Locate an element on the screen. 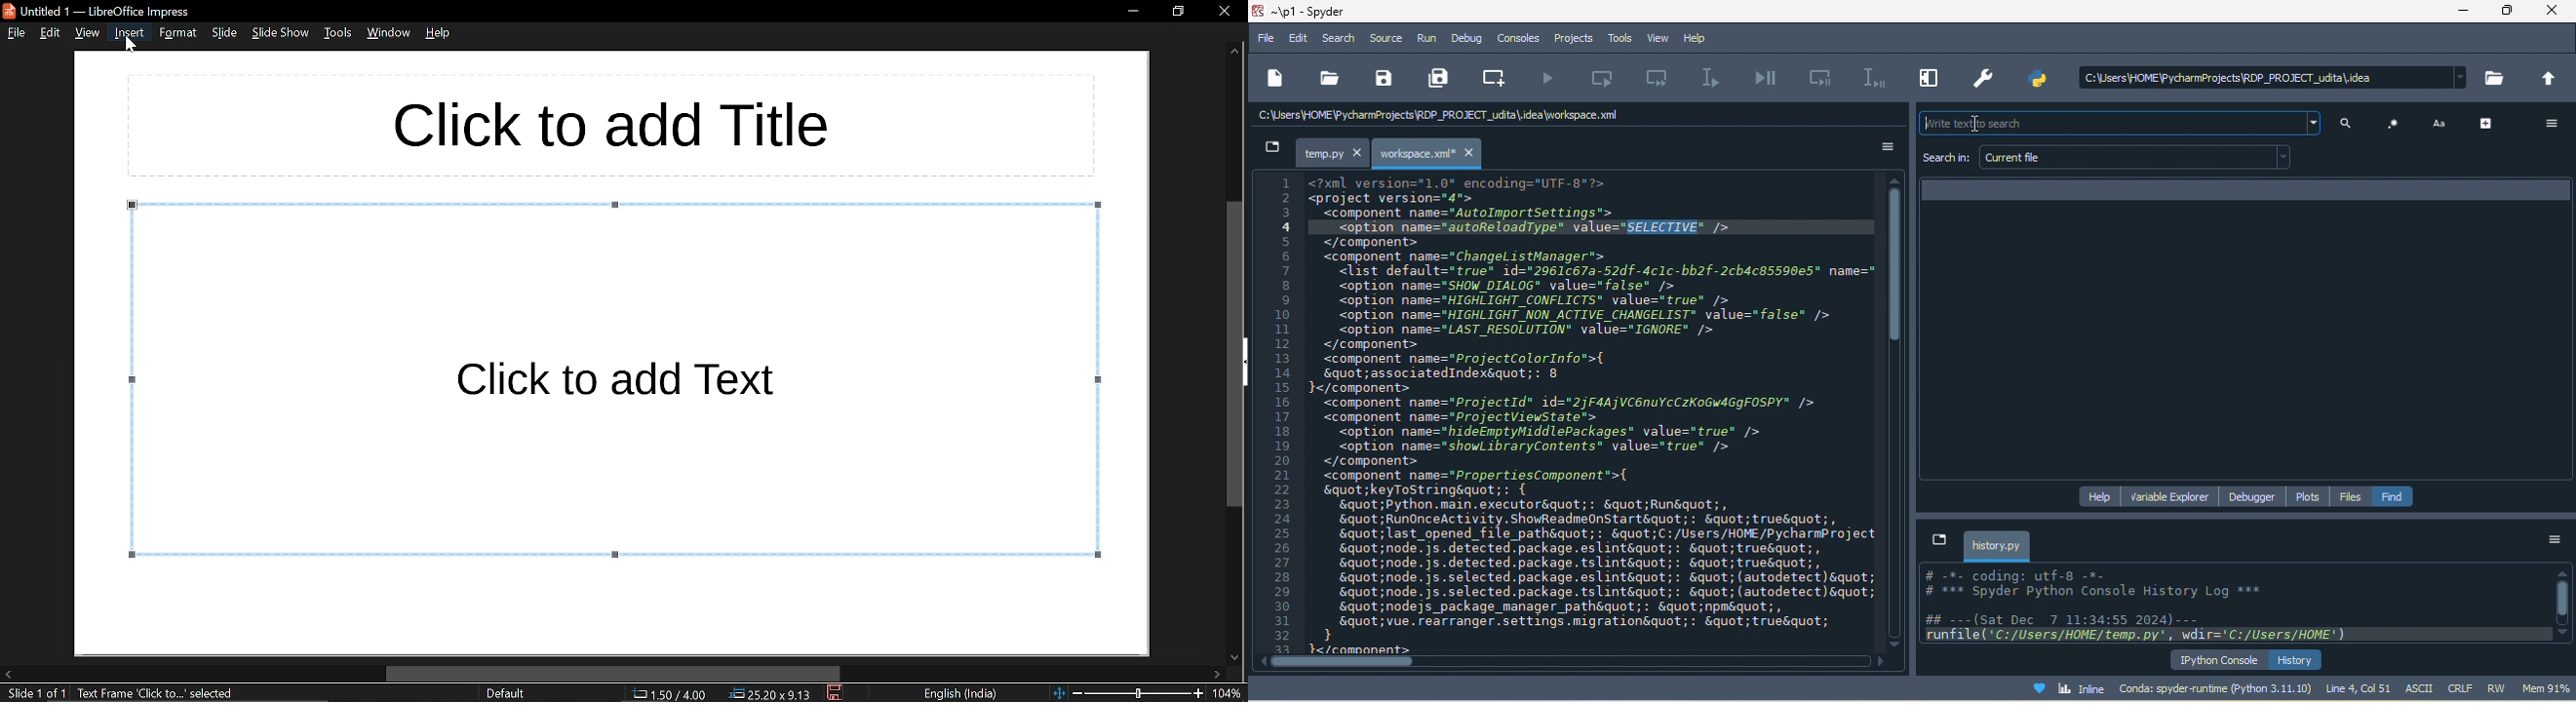 The height and width of the screenshot is (728, 2576). editor panel code is located at coordinates (1569, 413).